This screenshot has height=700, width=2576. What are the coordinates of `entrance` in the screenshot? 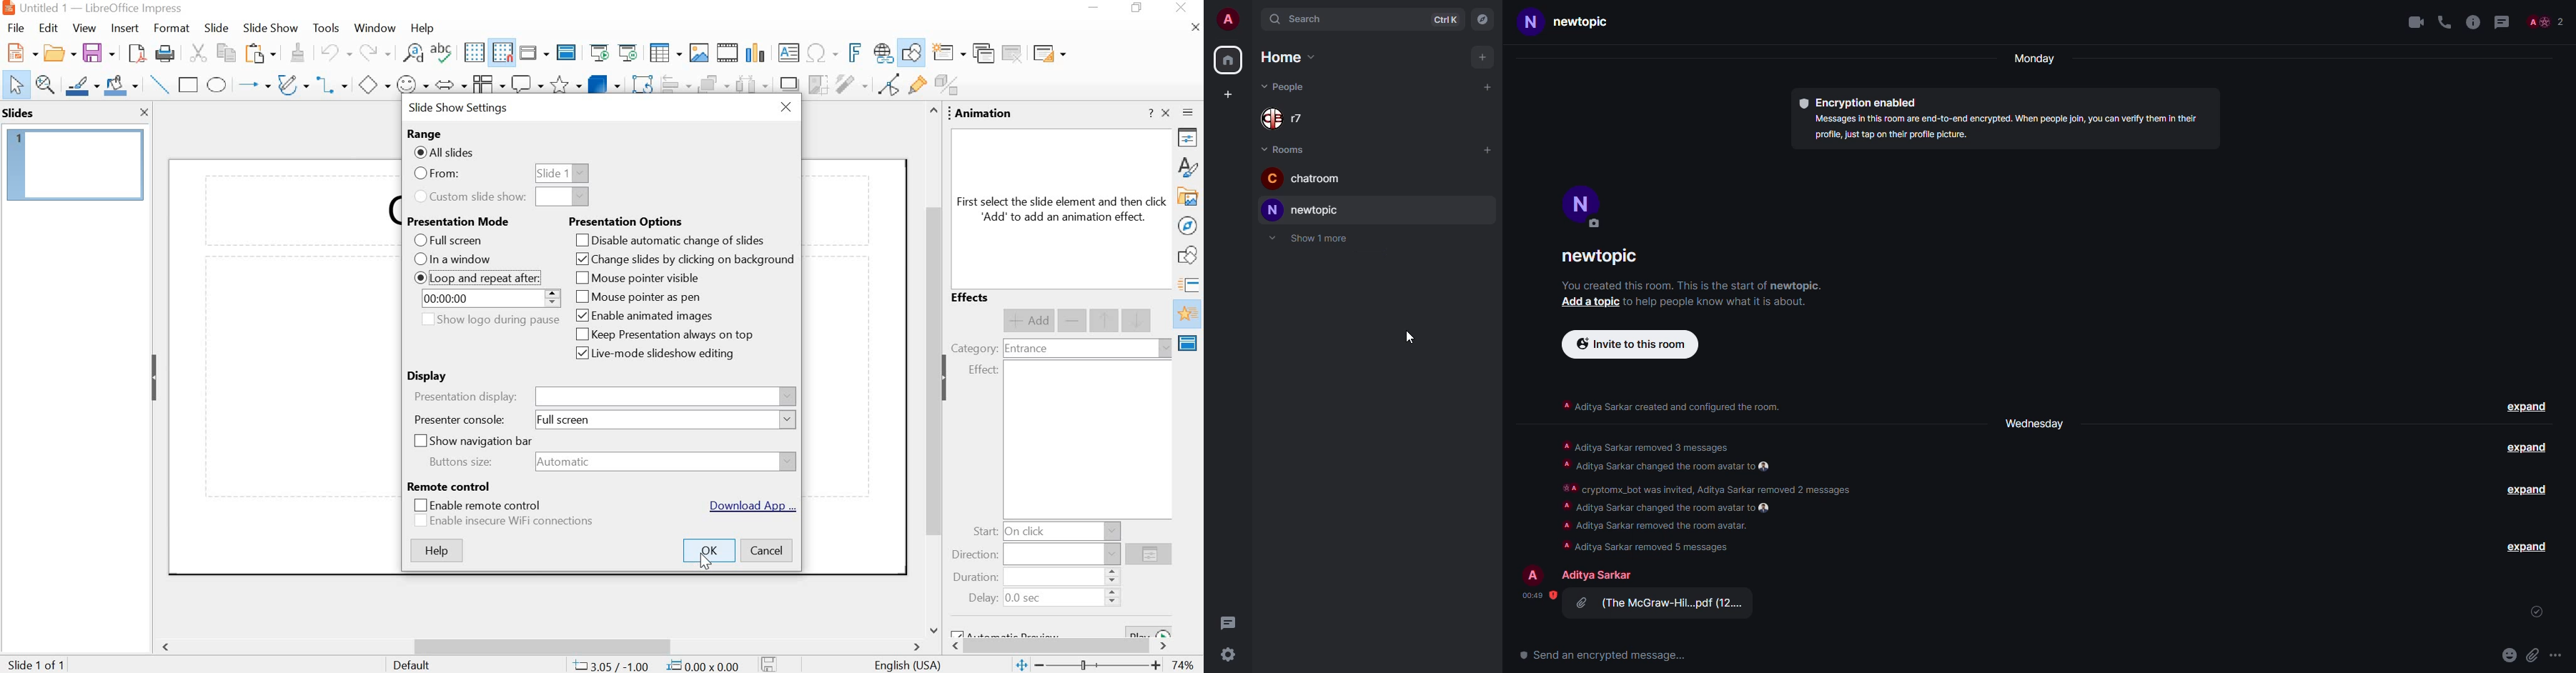 It's located at (1026, 350).